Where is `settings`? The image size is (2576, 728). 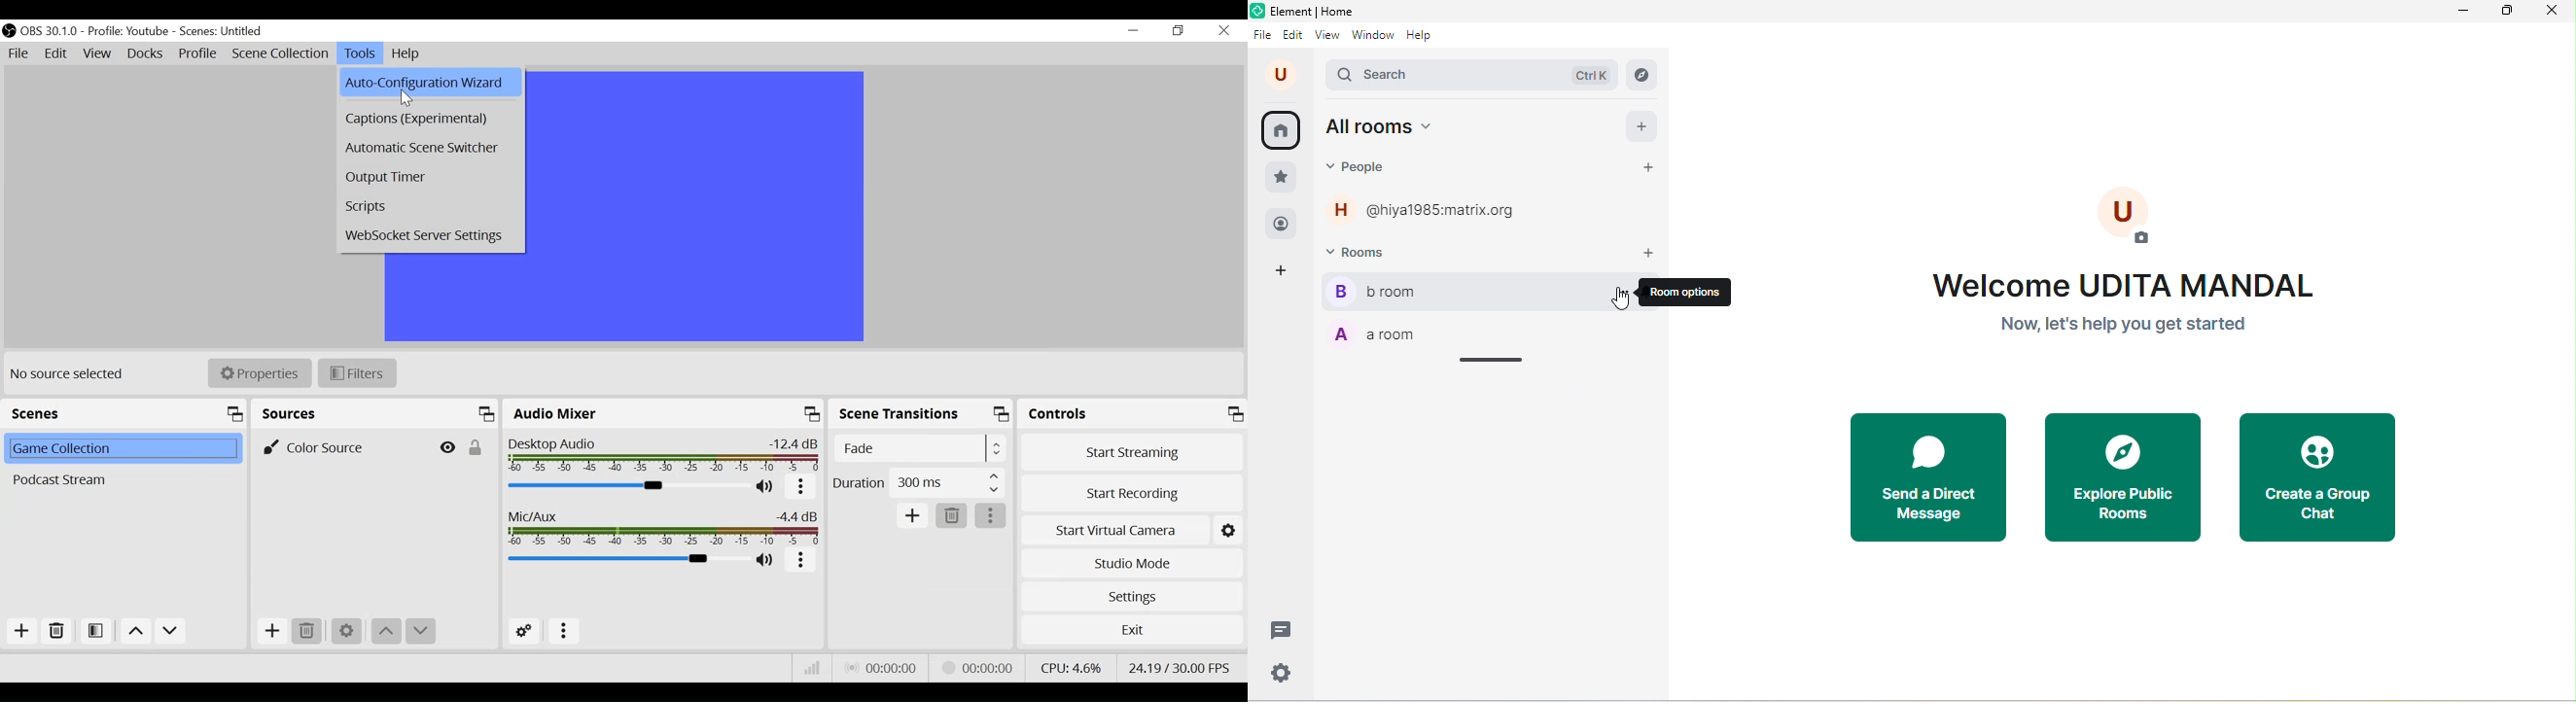
settings is located at coordinates (1231, 529).